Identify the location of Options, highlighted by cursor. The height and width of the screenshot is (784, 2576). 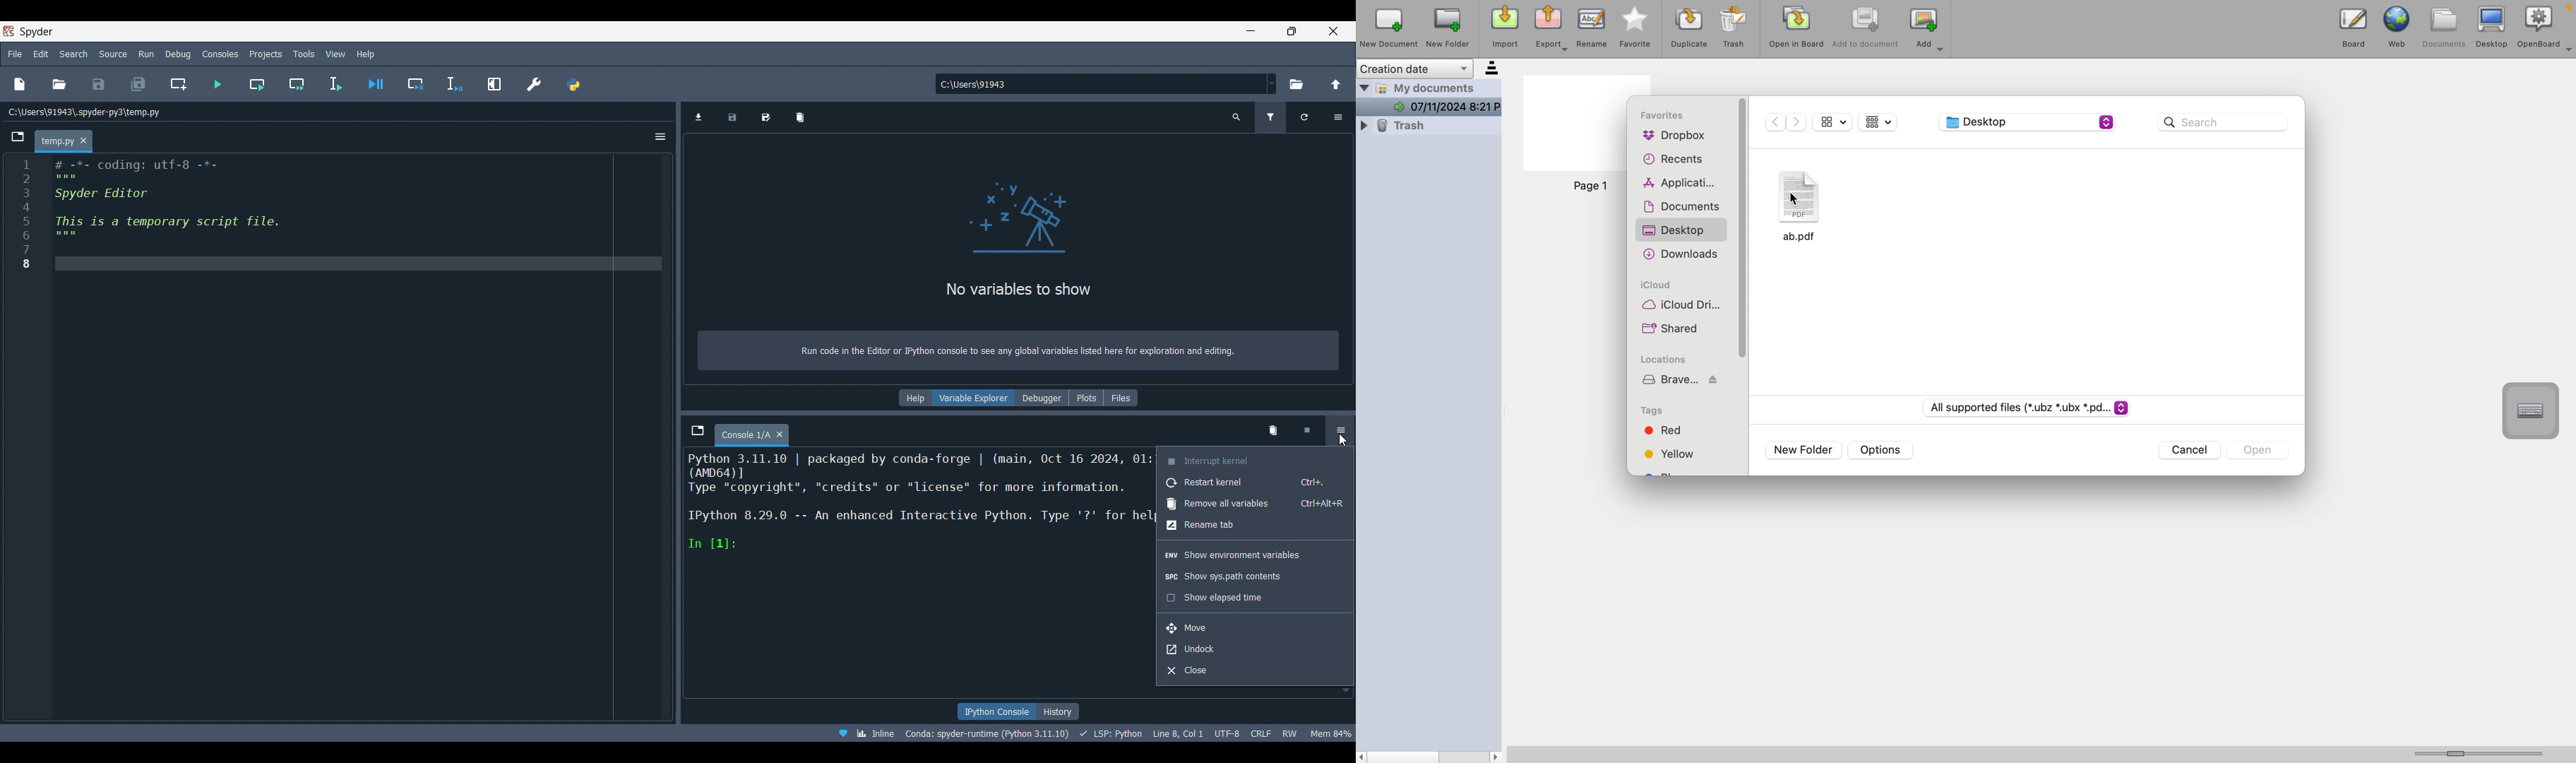
(1340, 432).